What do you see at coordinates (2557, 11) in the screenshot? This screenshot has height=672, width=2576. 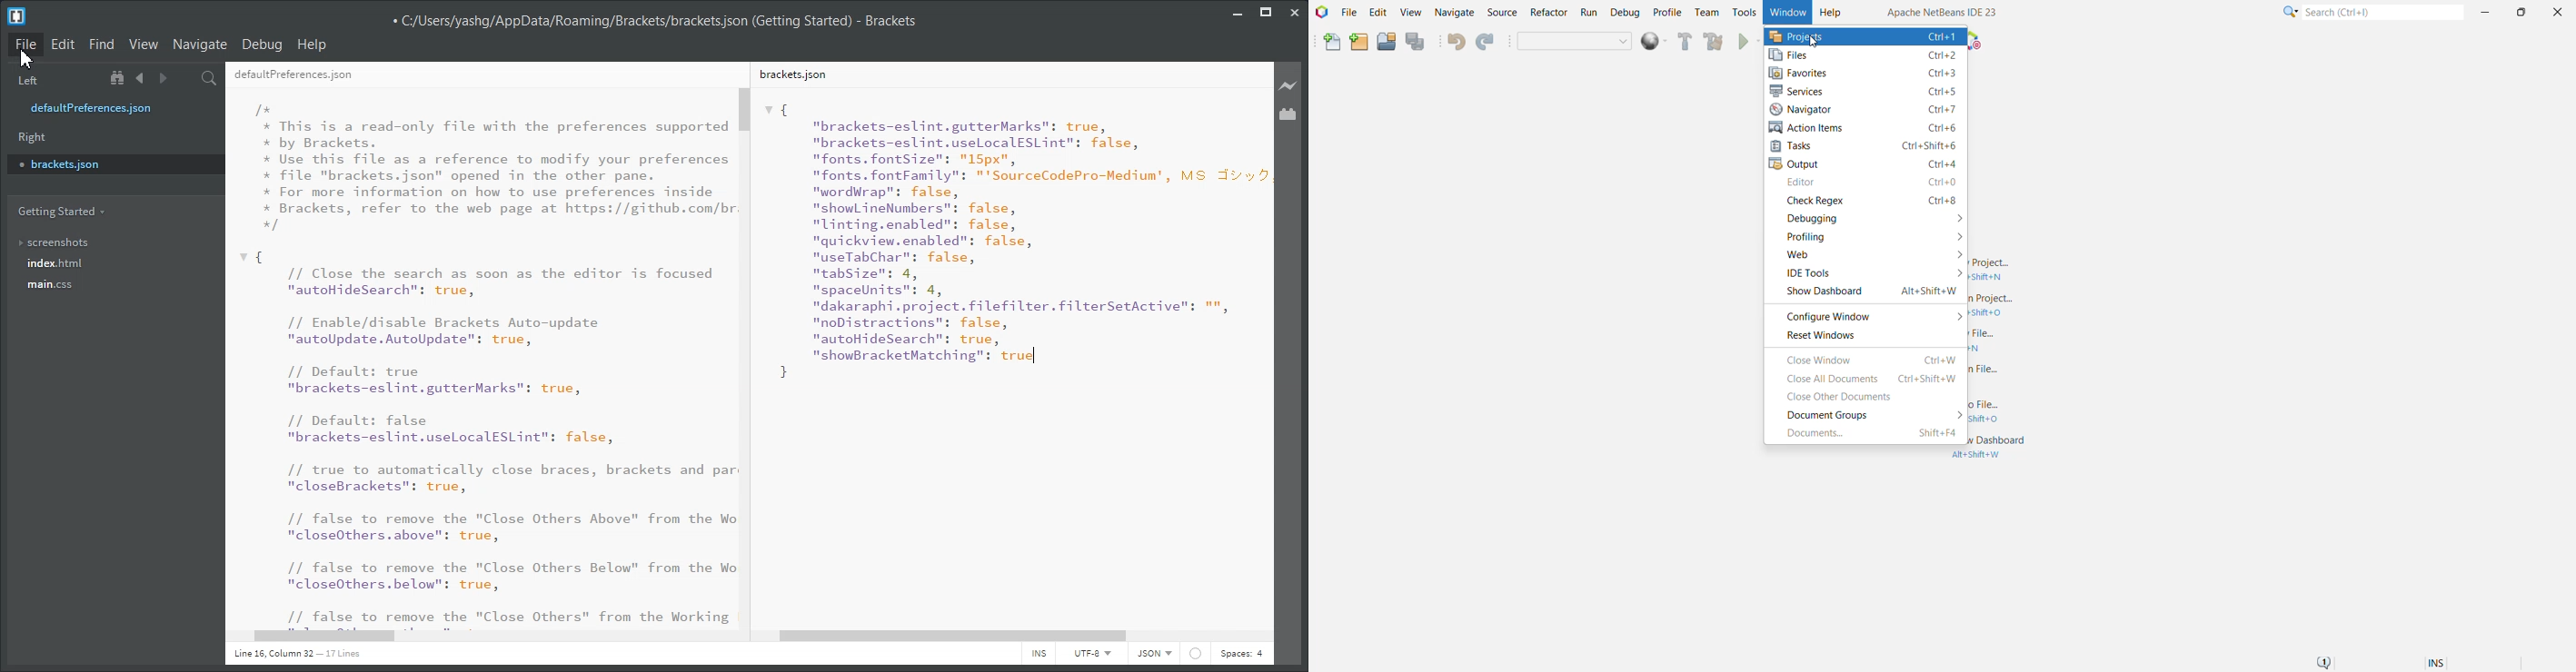 I see `Close` at bounding box center [2557, 11].